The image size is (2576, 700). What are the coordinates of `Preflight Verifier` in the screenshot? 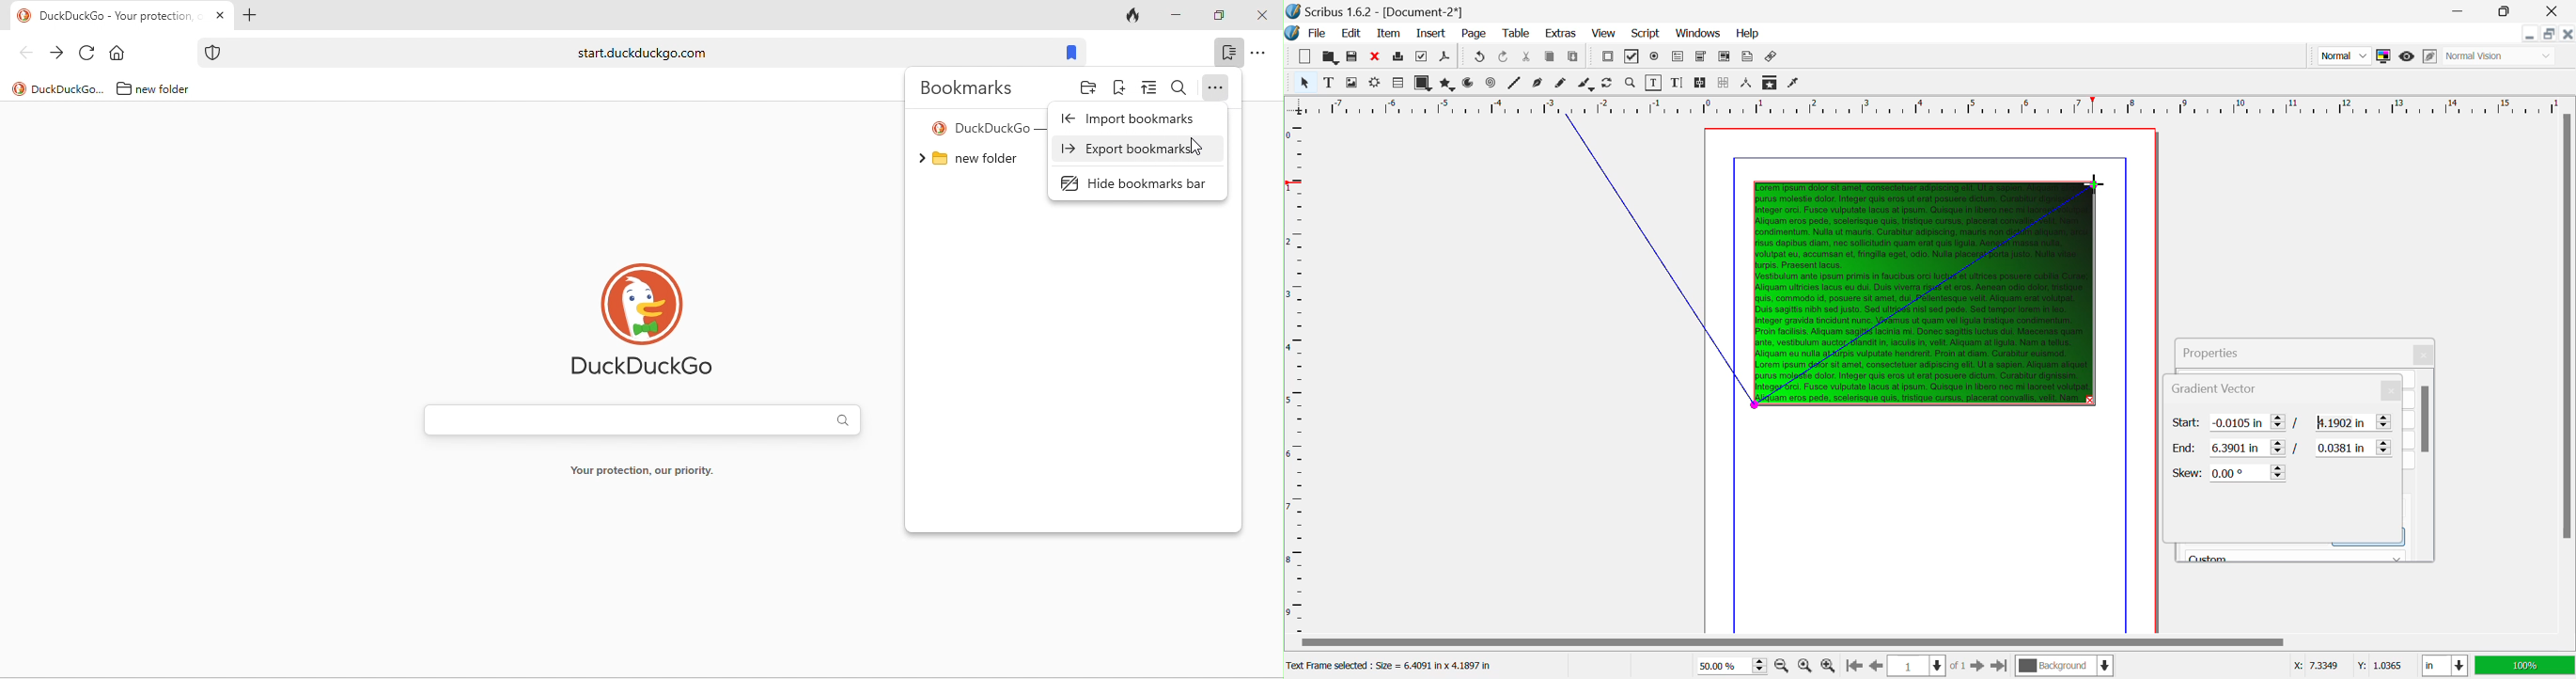 It's located at (1422, 57).